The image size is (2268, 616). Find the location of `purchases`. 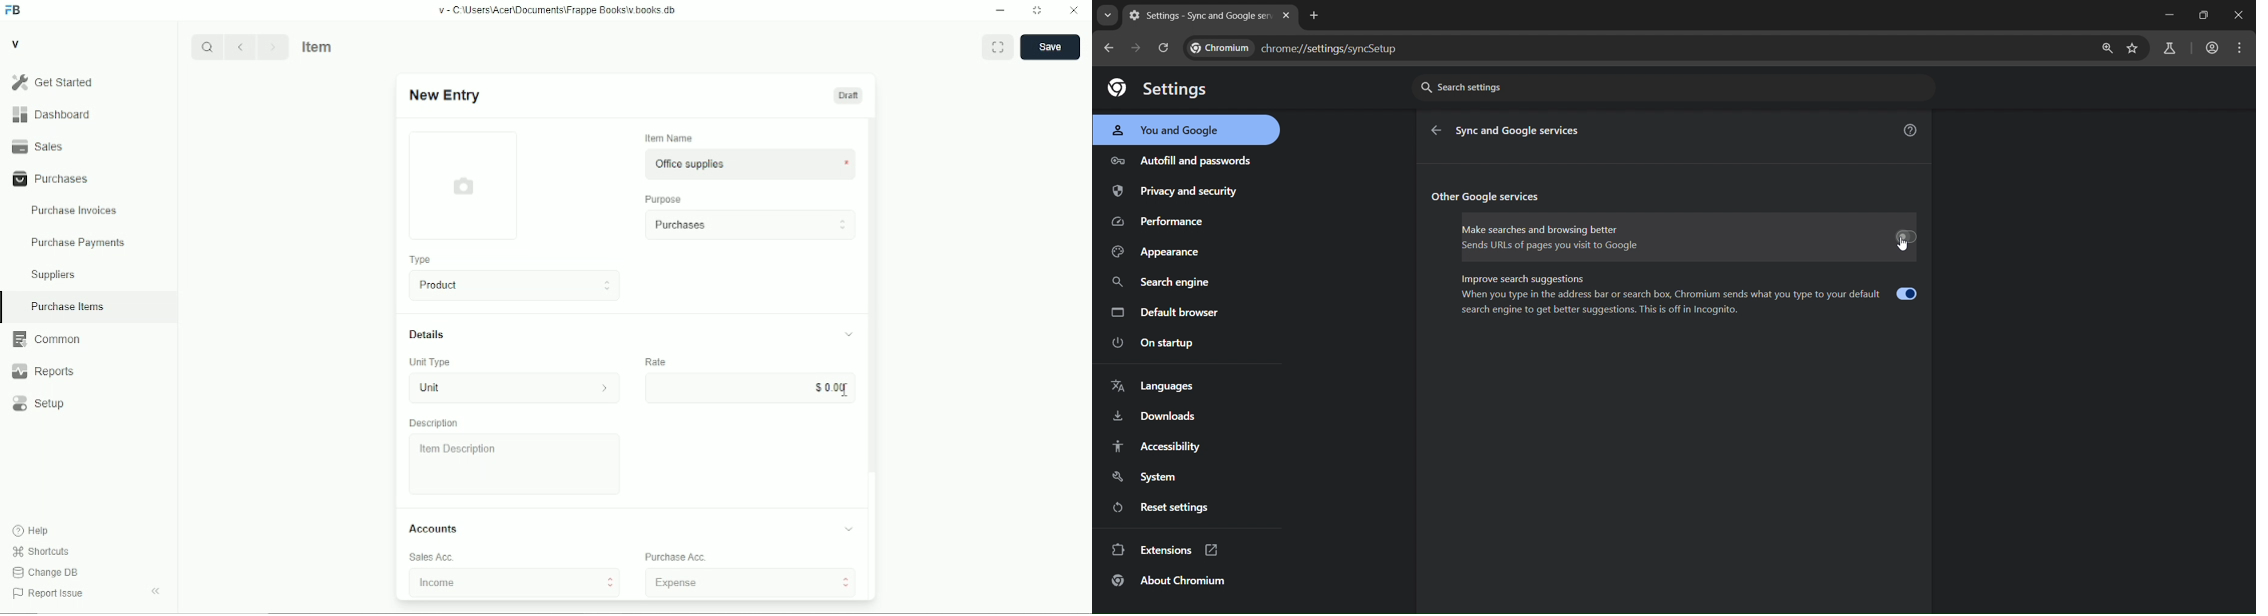

purchases is located at coordinates (51, 179).